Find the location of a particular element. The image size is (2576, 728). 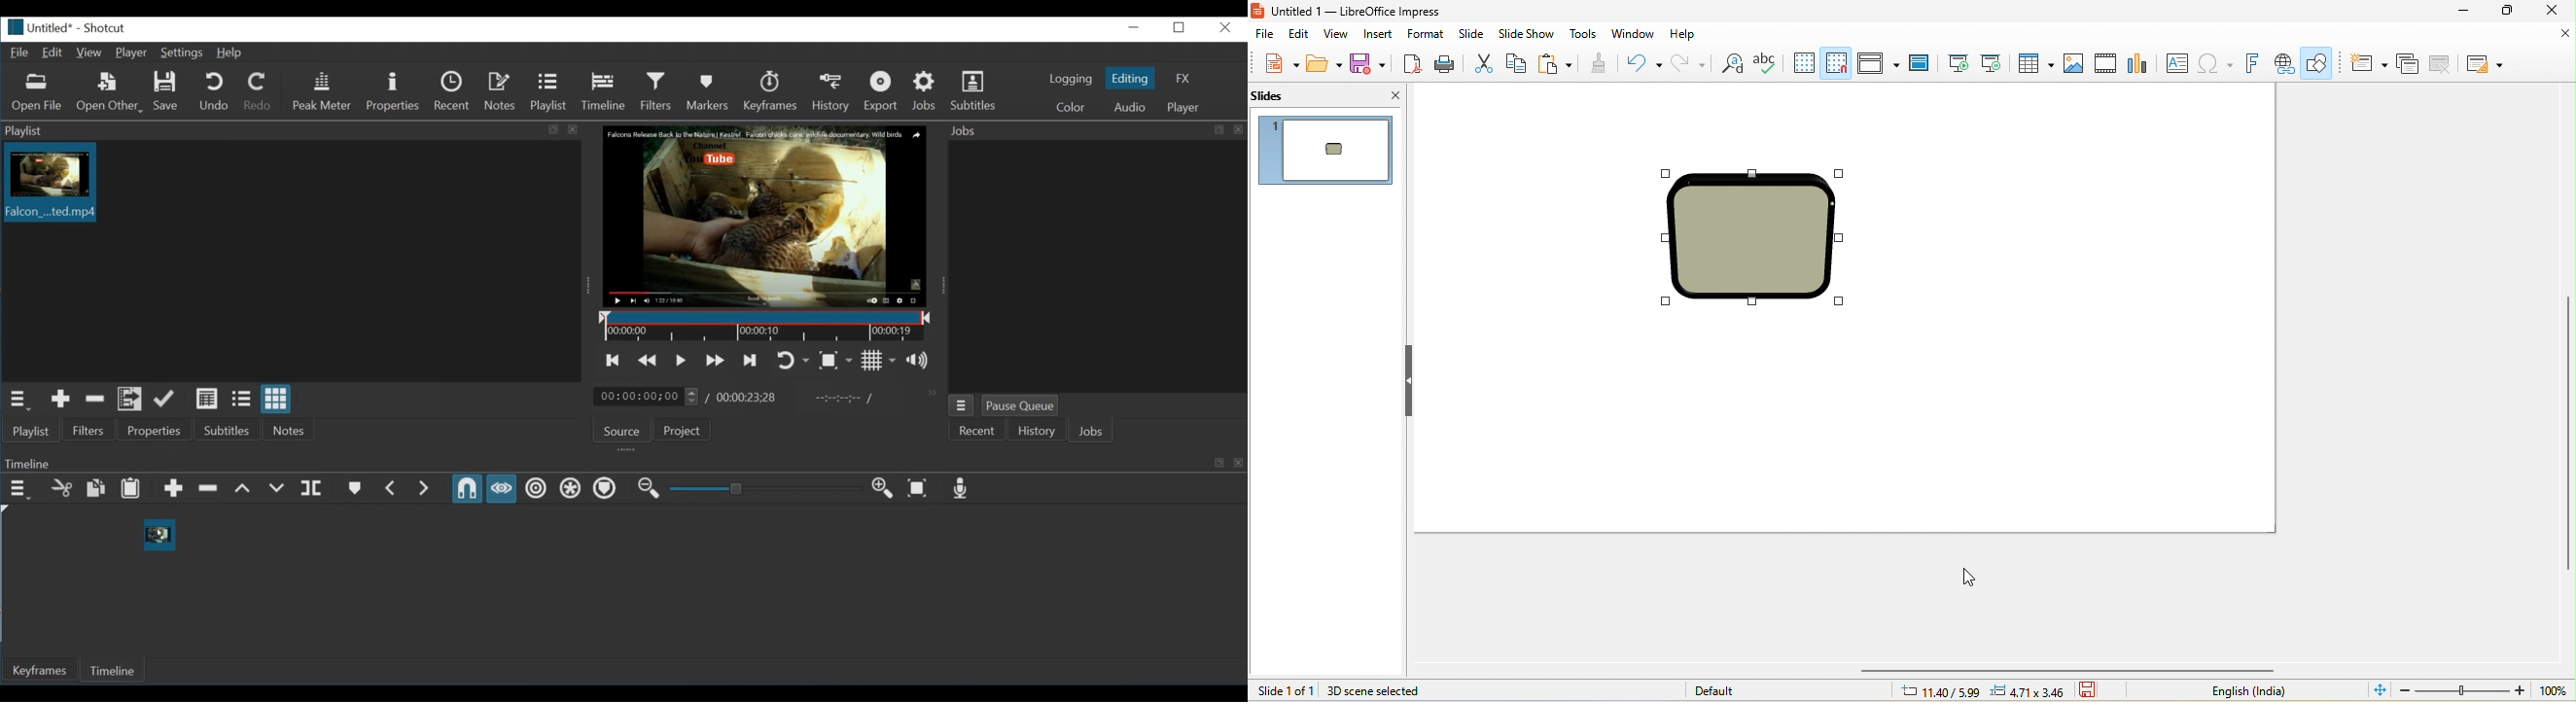

copy is located at coordinates (1516, 62).